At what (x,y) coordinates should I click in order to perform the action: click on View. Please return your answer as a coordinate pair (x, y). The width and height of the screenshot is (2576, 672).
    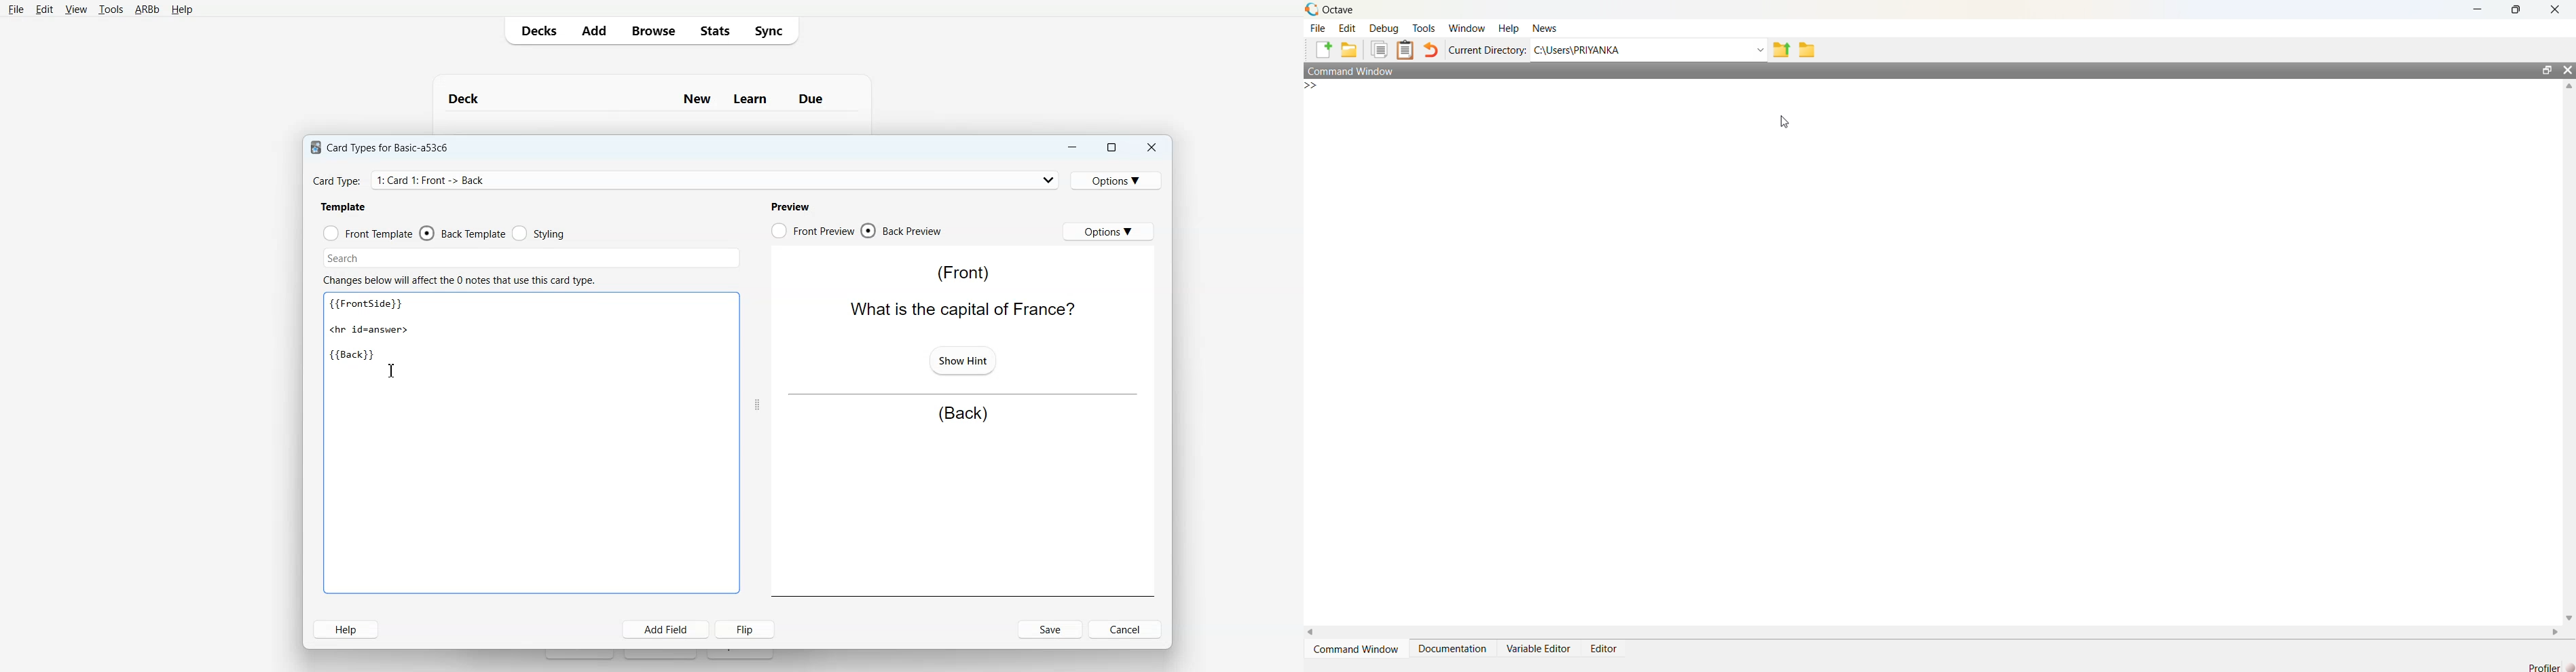
    Looking at the image, I should click on (76, 10).